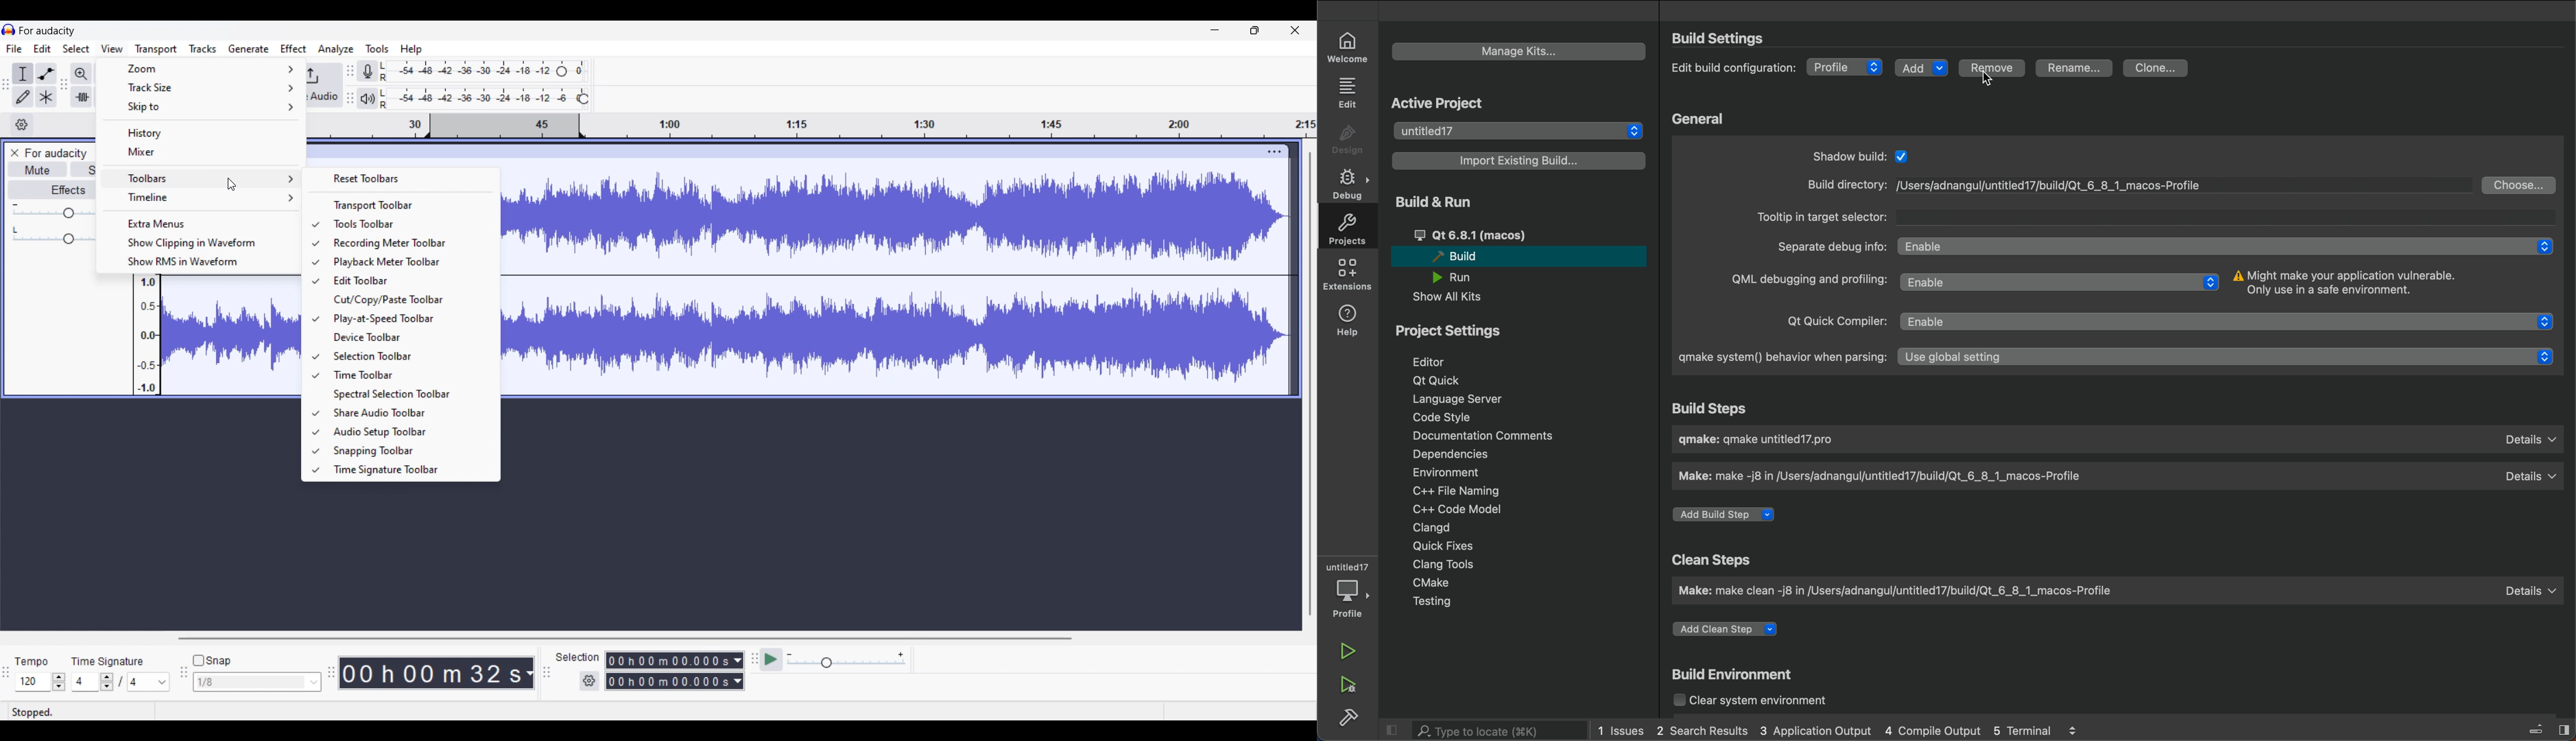 This screenshot has height=756, width=2576. I want to click on Indicates toolbar has been selected, so click(315, 347).